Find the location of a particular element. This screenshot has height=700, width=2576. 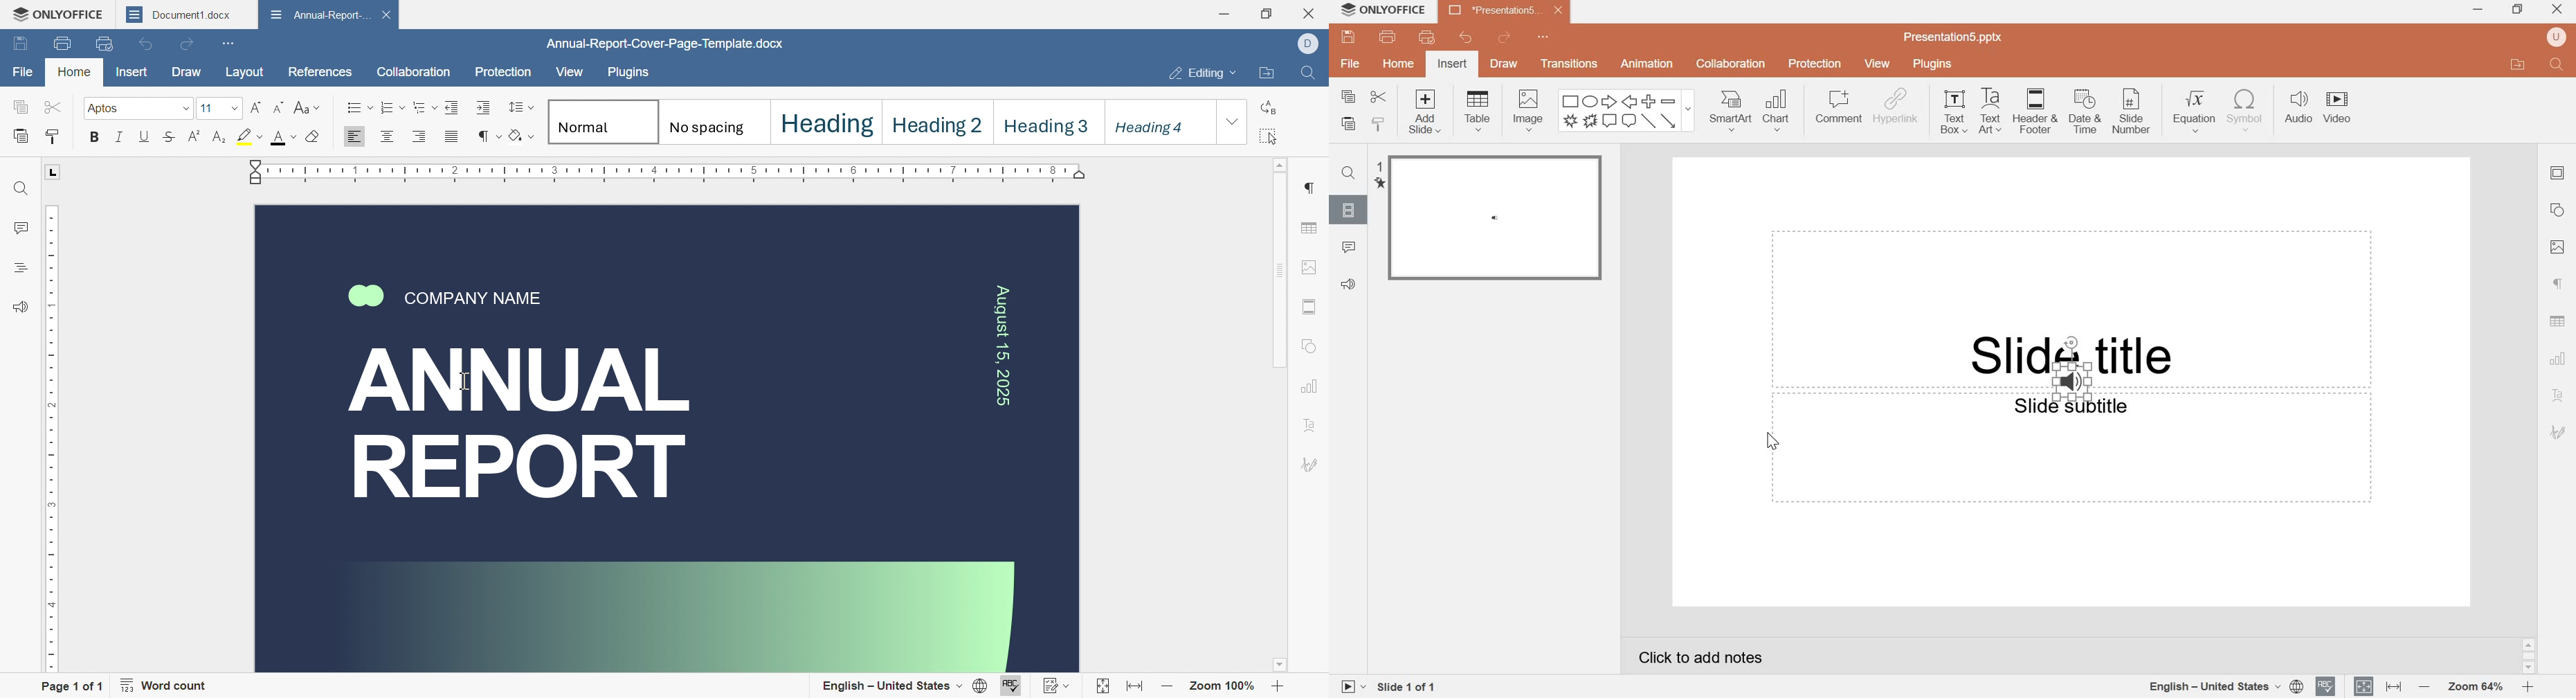

header and footer settings is located at coordinates (1308, 305).